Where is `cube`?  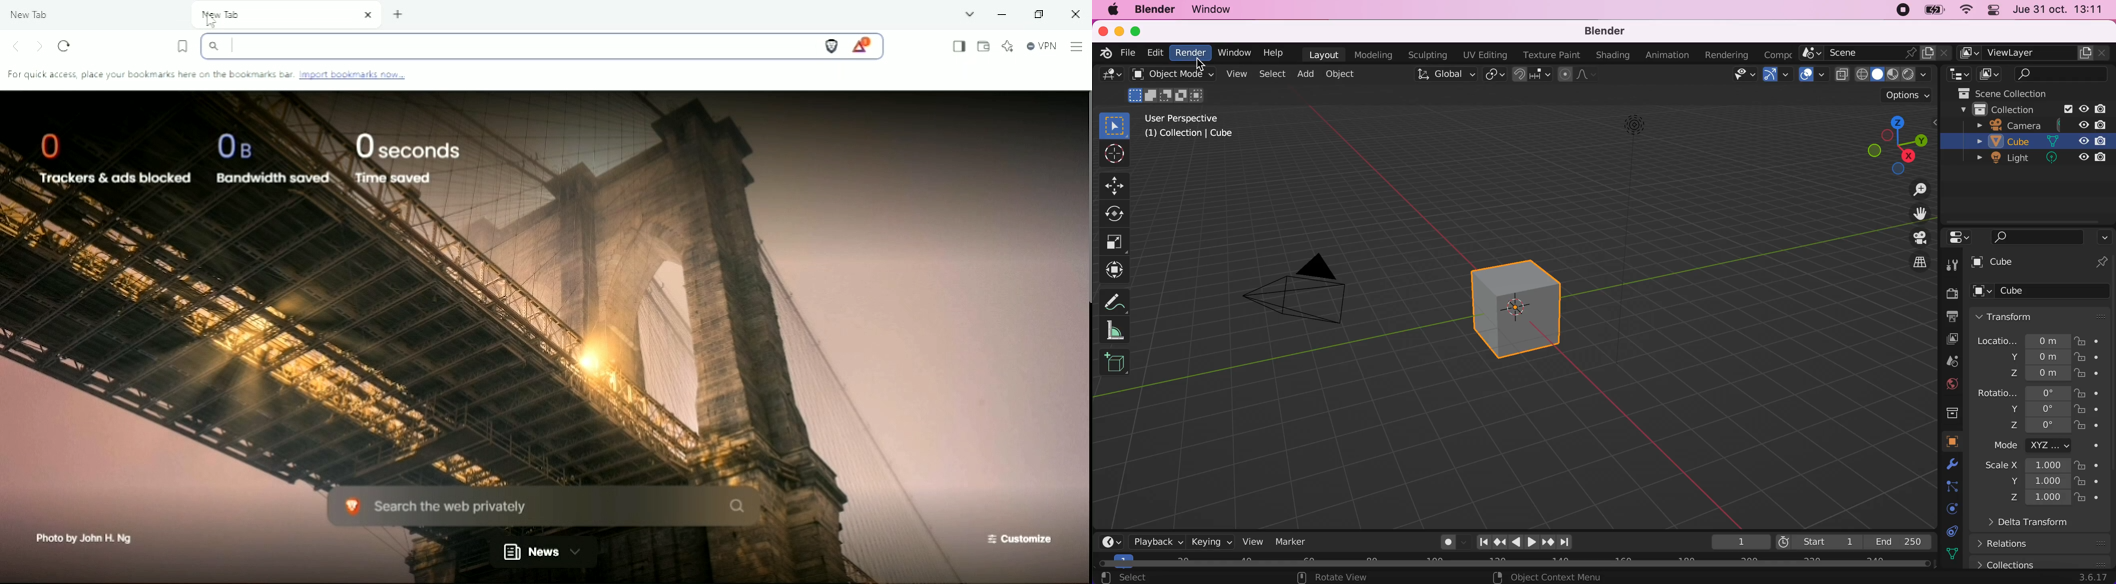
cube is located at coordinates (2032, 143).